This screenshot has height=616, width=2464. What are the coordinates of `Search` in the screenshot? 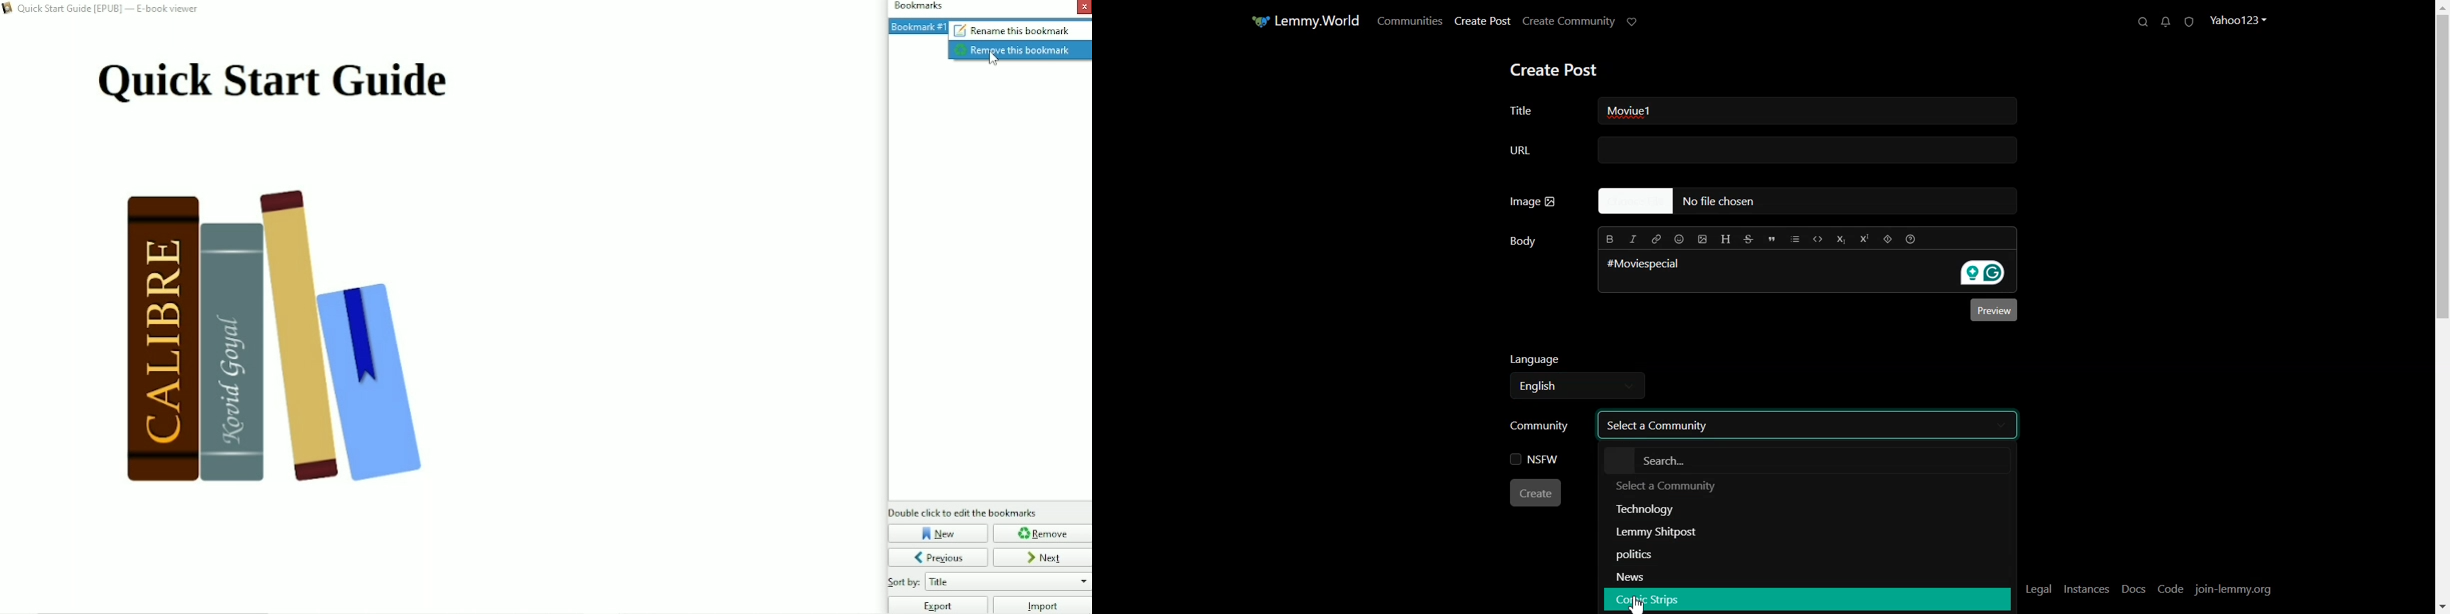 It's located at (2139, 21).